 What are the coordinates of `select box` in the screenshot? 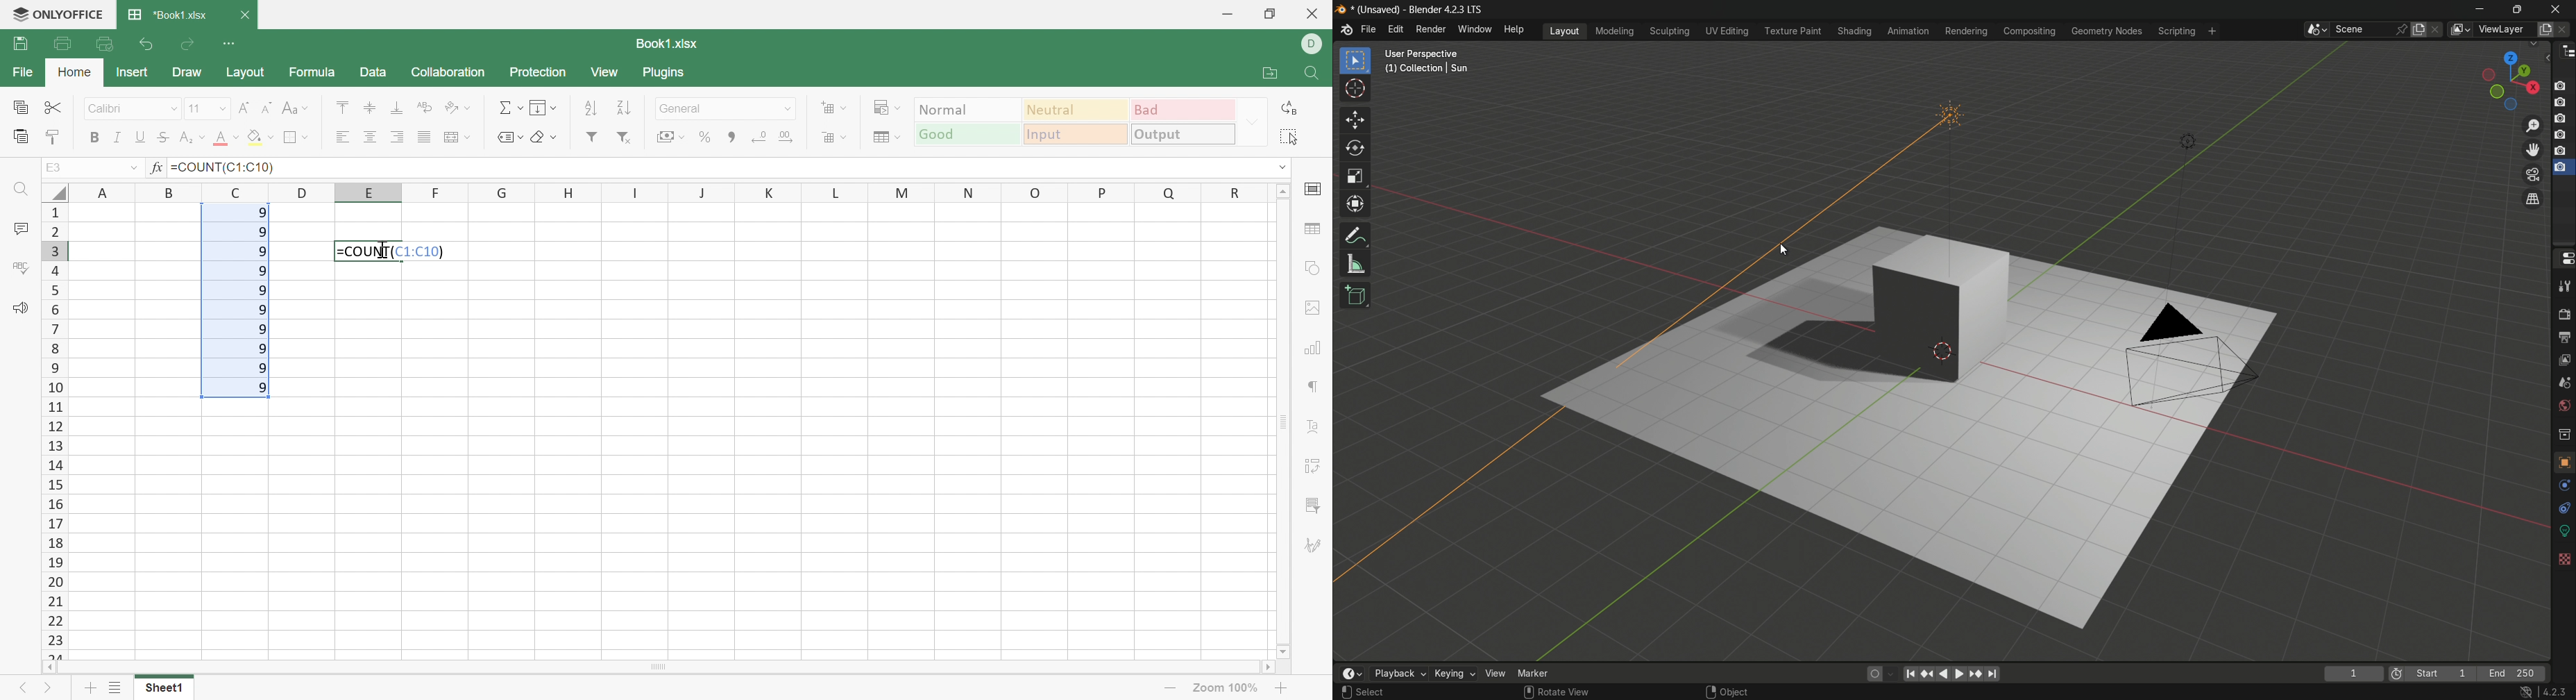 It's located at (1356, 60).